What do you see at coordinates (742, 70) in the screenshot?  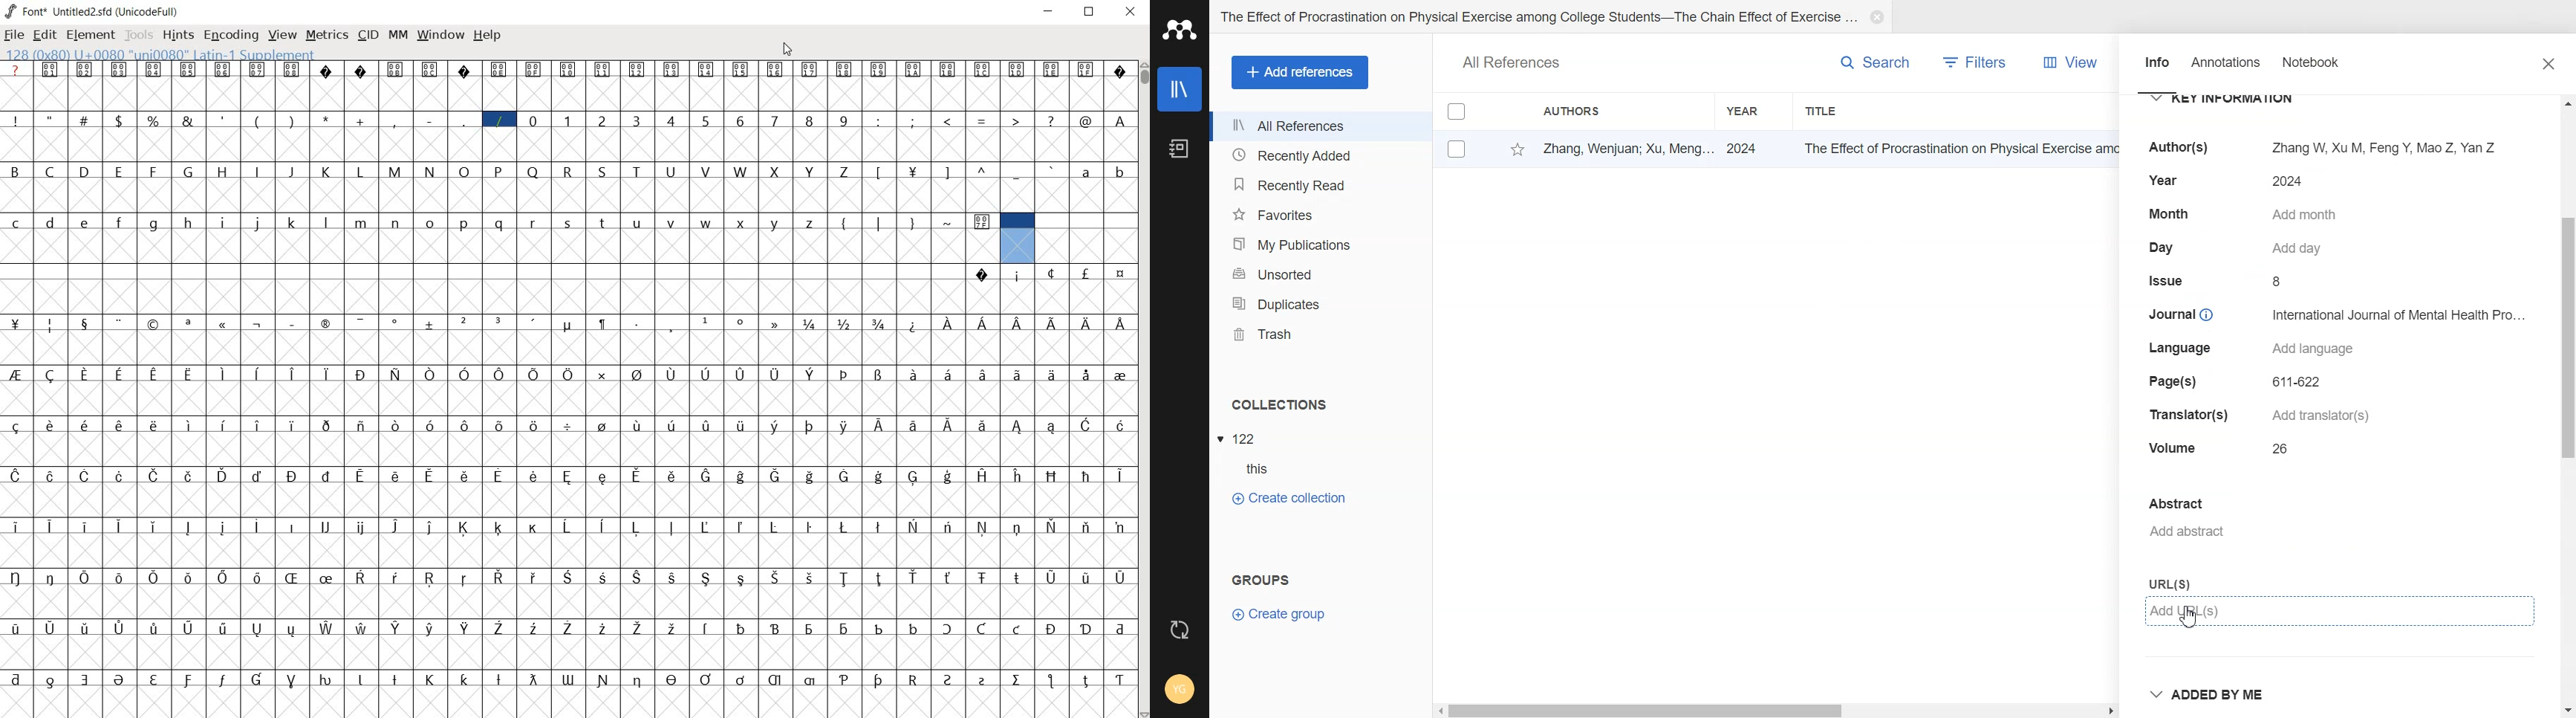 I see `Symbol` at bounding box center [742, 70].